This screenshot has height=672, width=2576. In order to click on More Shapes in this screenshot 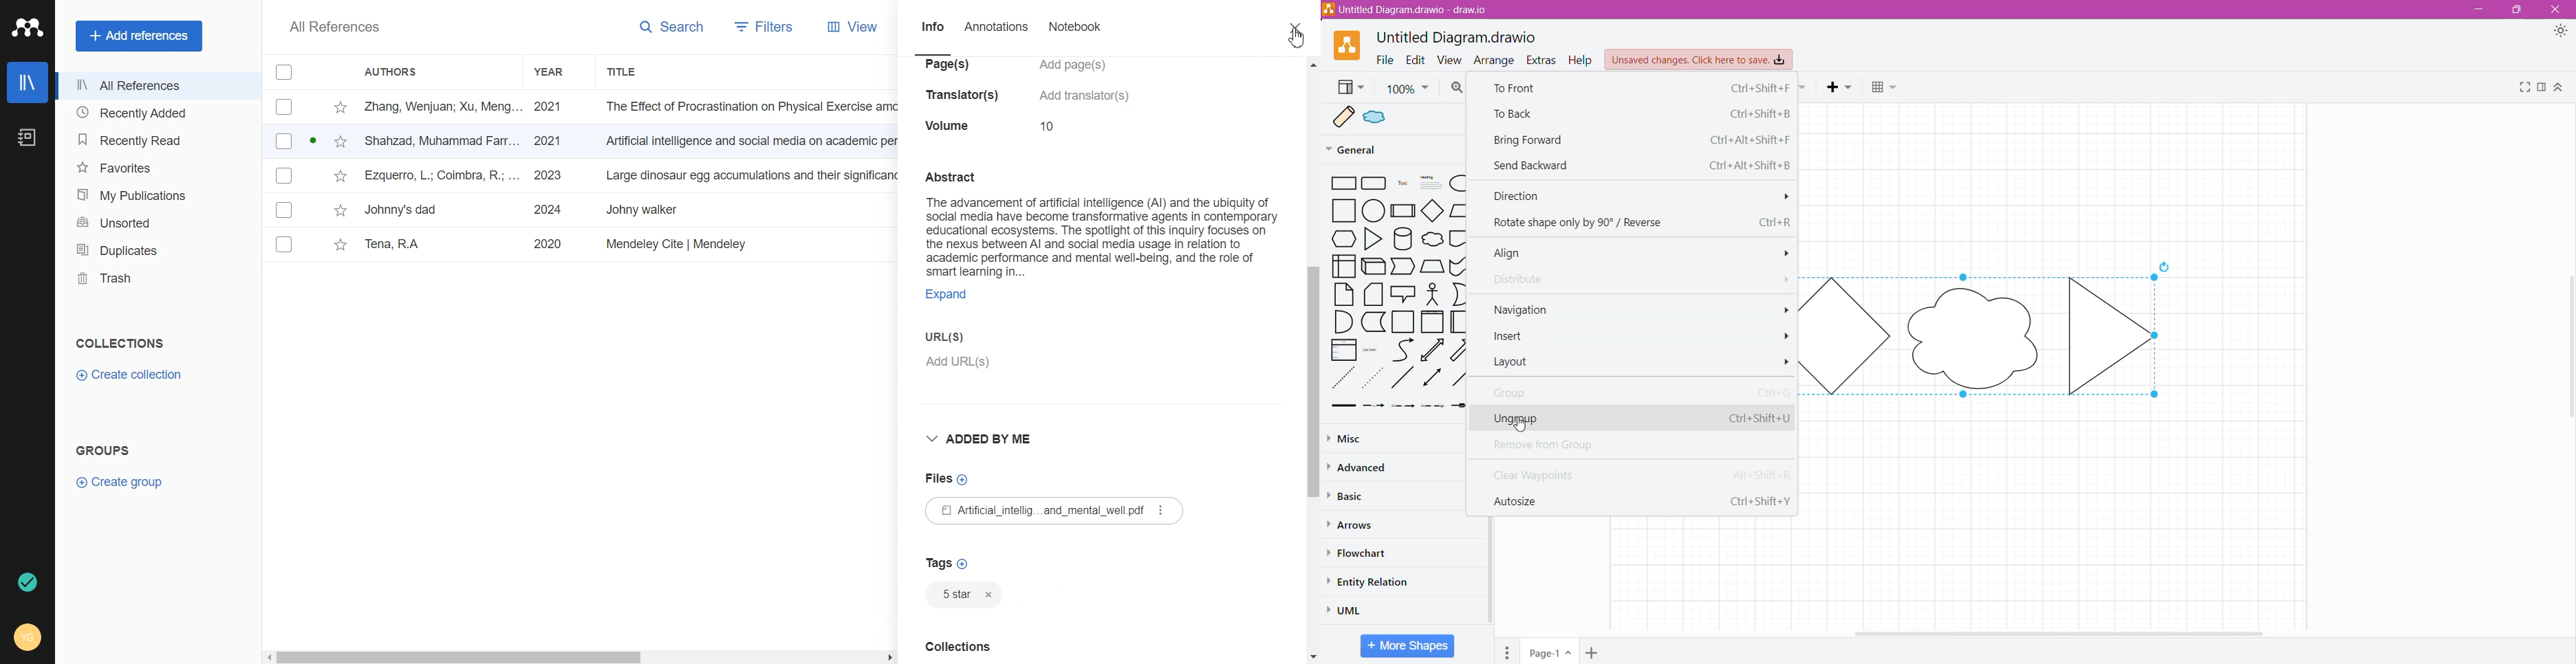, I will do `click(1407, 646)`.